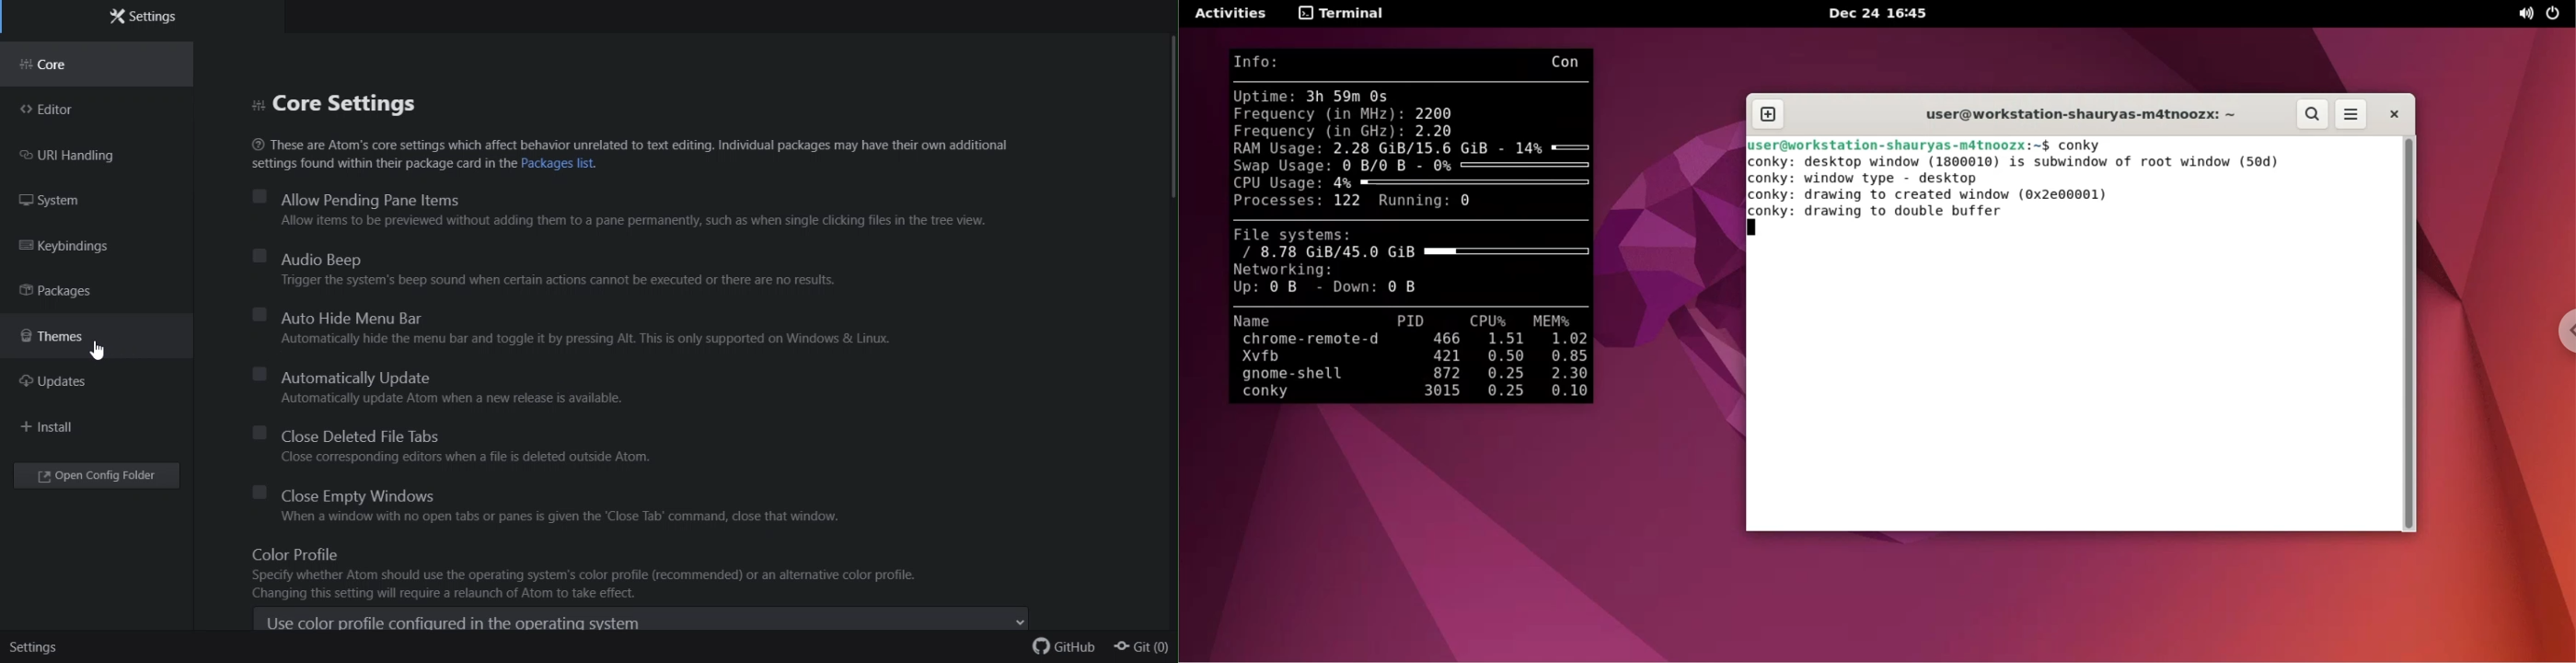  I want to click on Open config folder, so click(100, 478).